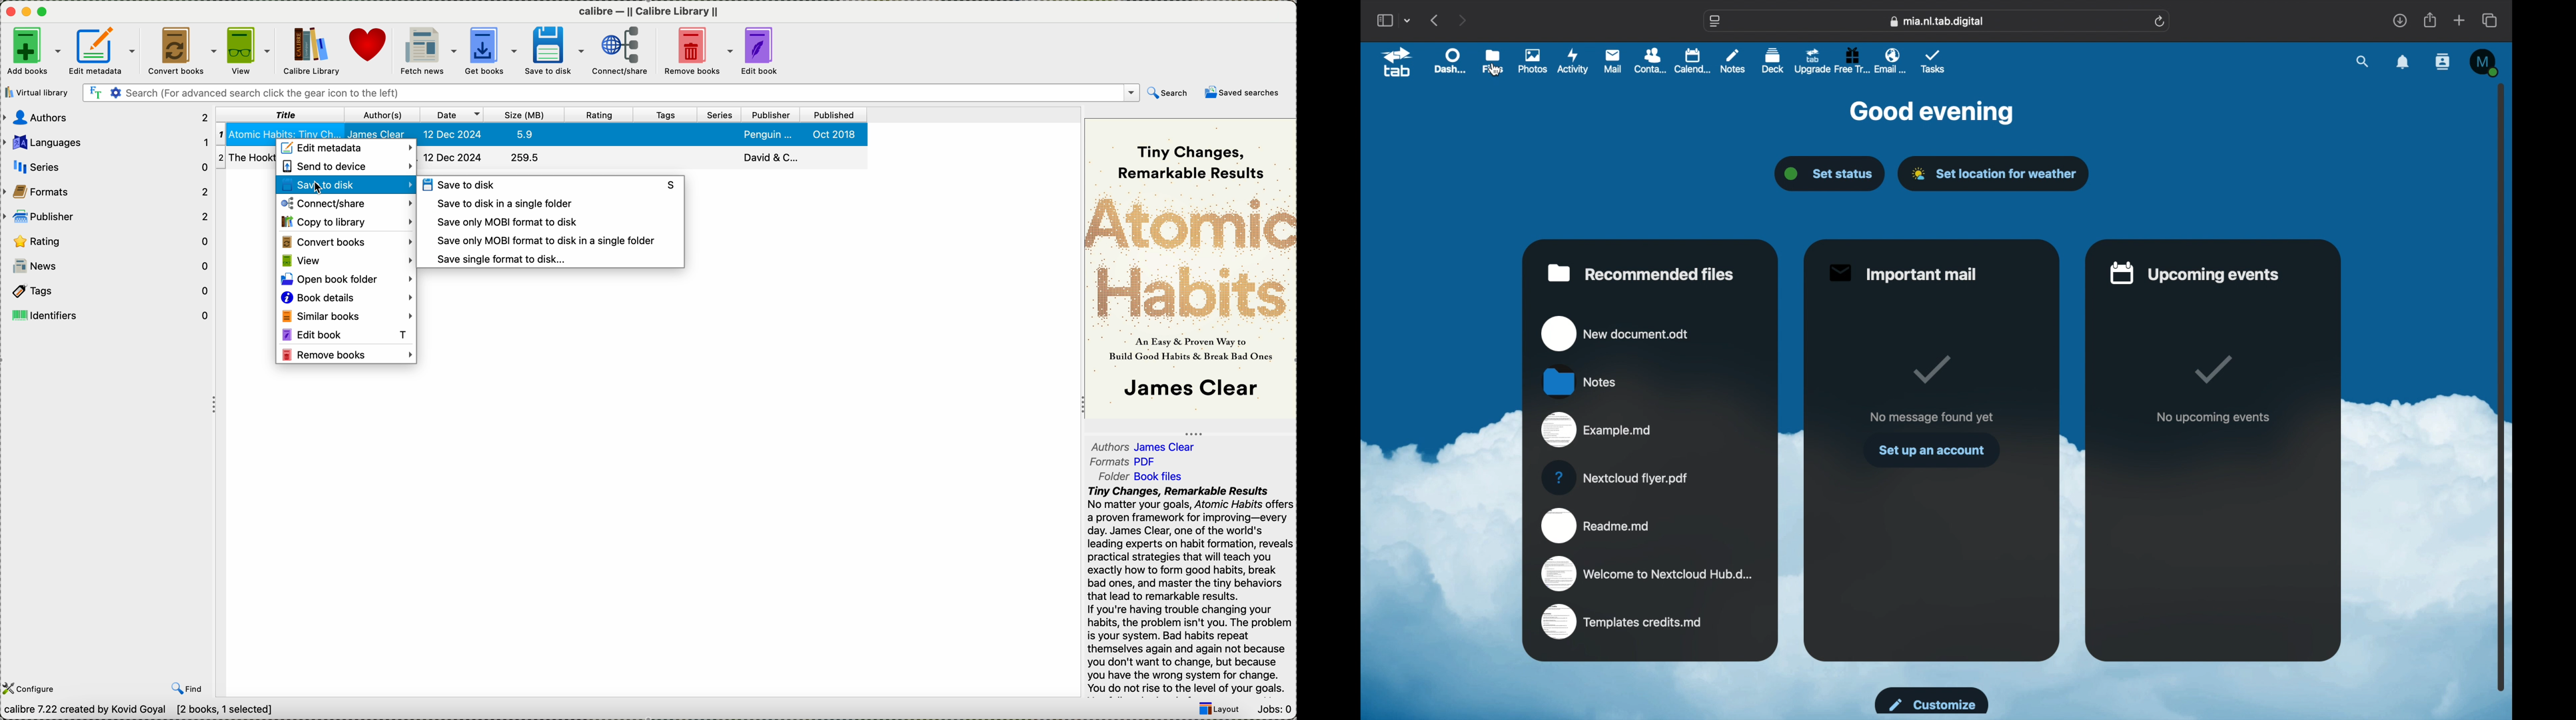  I want to click on rating, so click(105, 239).